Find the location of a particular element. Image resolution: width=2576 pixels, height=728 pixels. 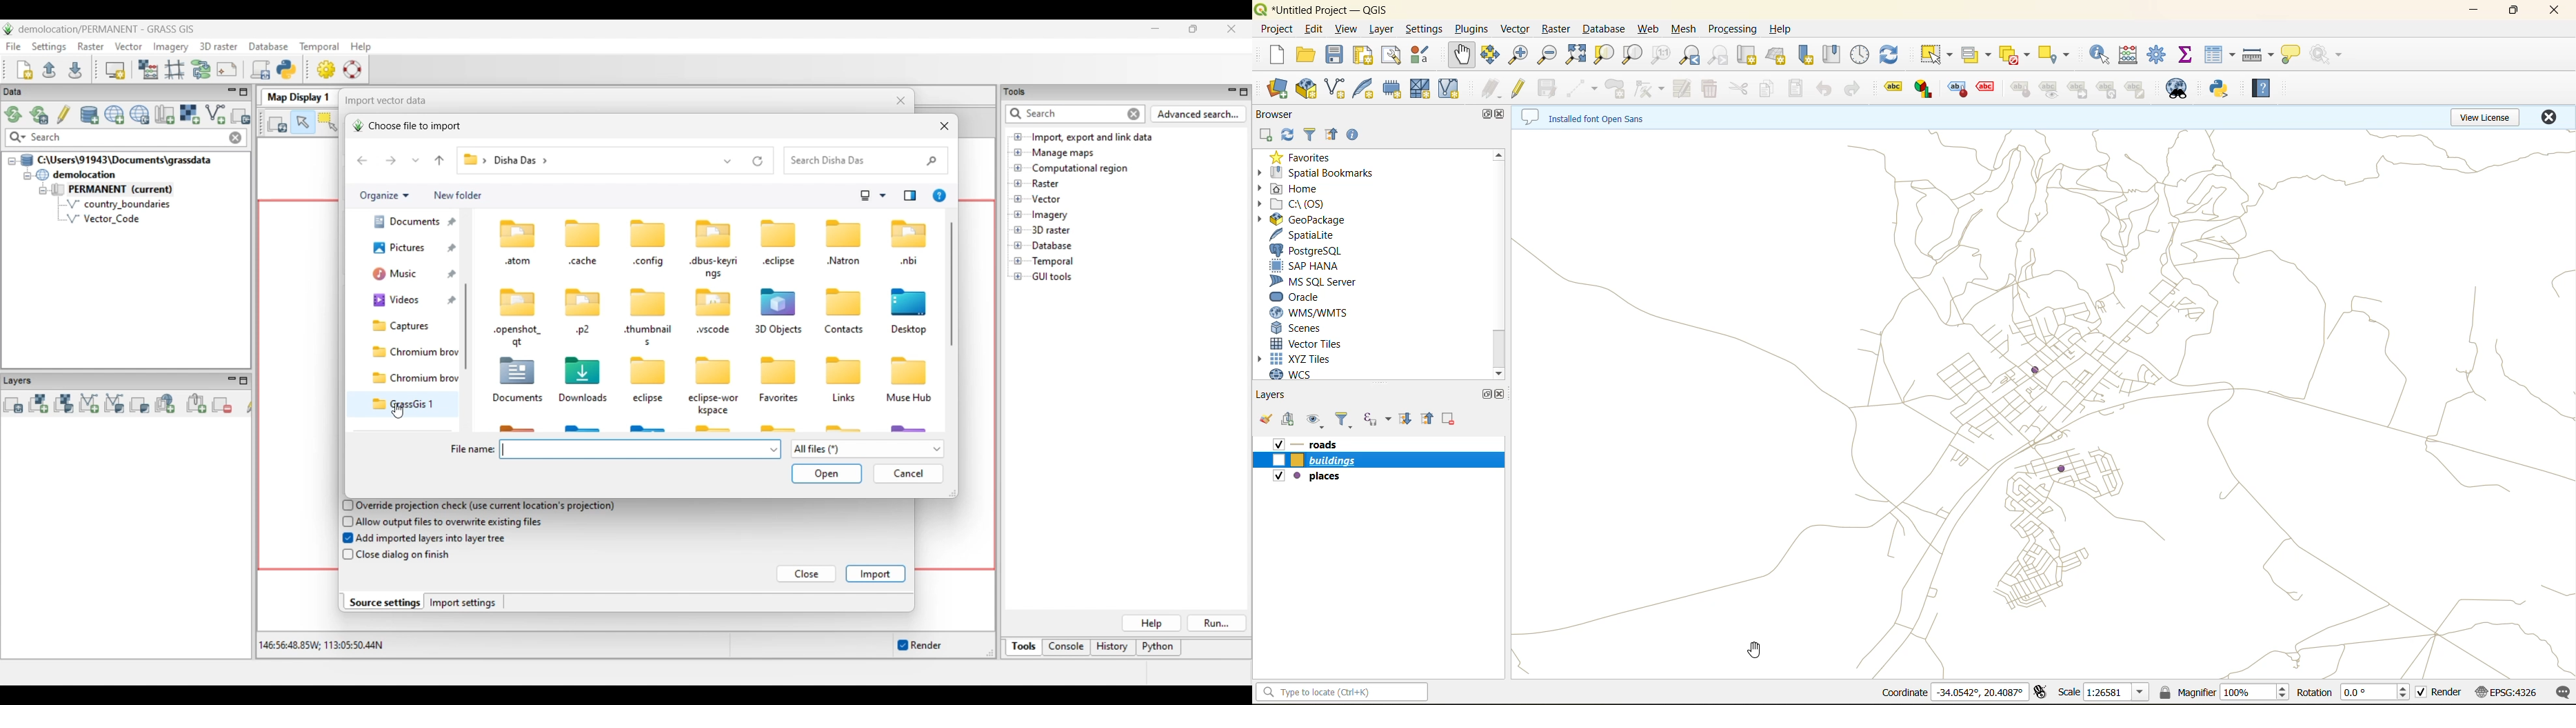

new spatial bookmark is located at coordinates (1811, 55).